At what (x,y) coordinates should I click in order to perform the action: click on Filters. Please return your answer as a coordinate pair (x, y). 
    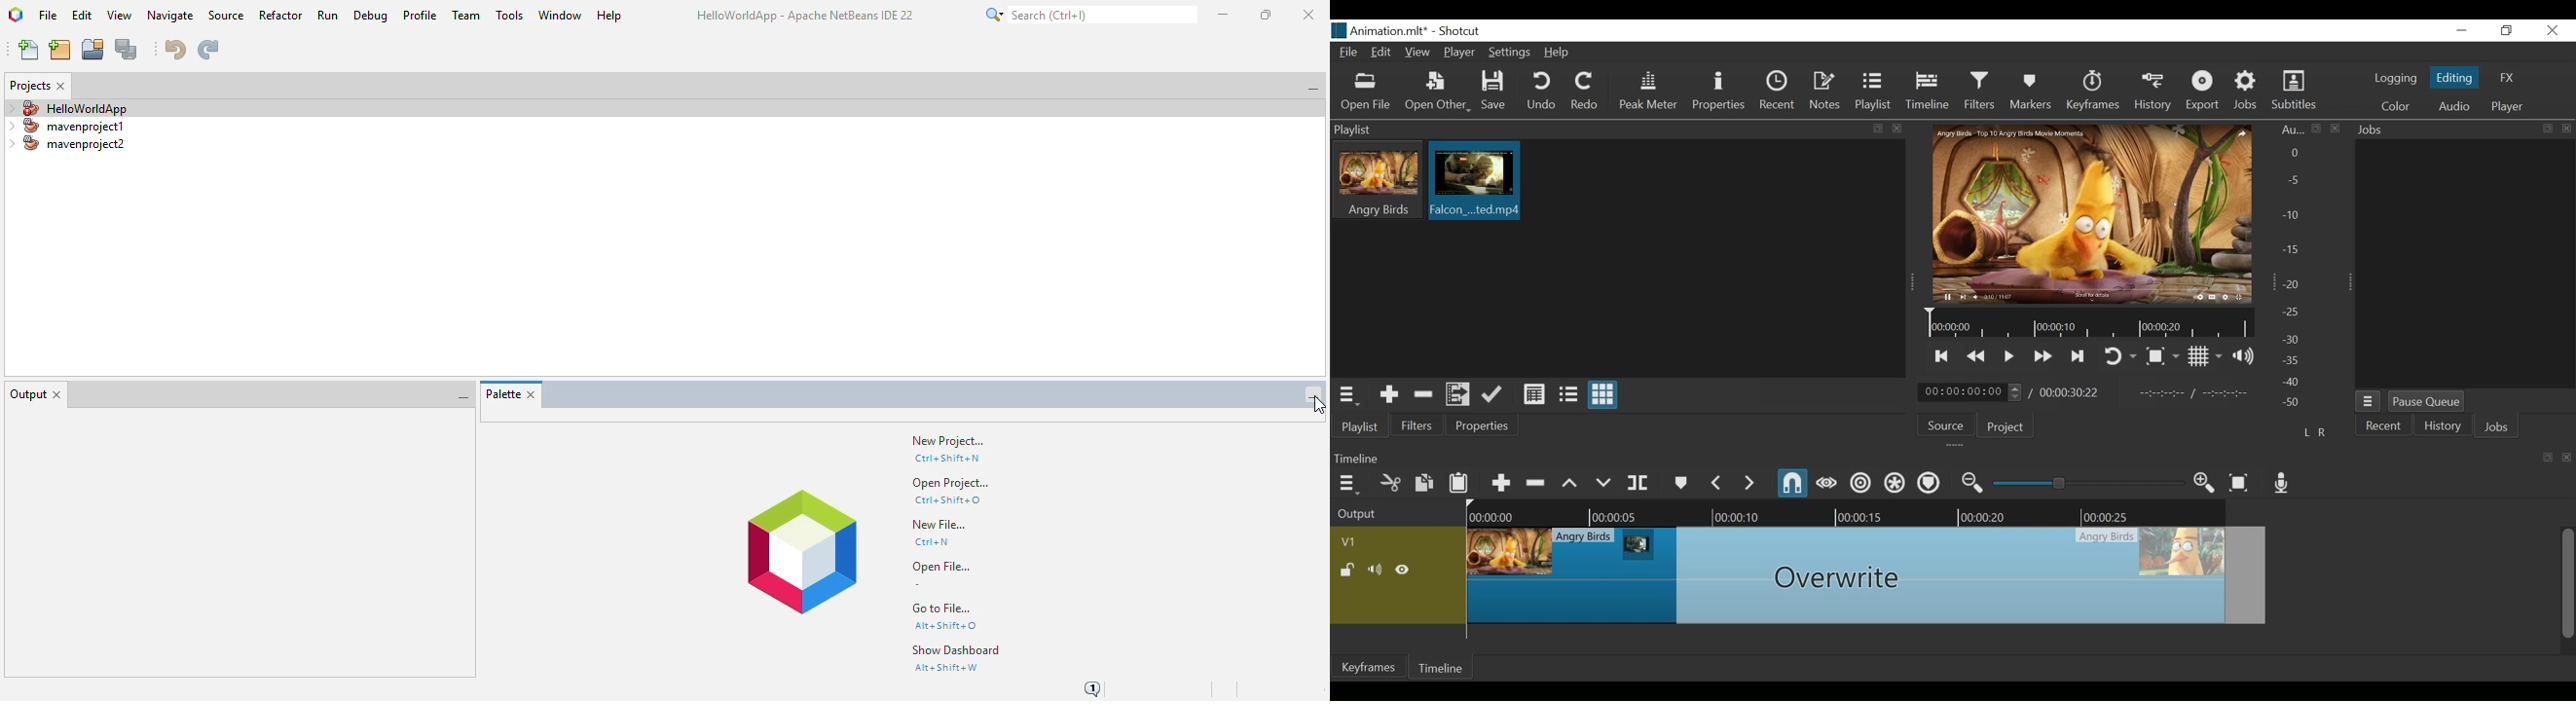
    Looking at the image, I should click on (1979, 91).